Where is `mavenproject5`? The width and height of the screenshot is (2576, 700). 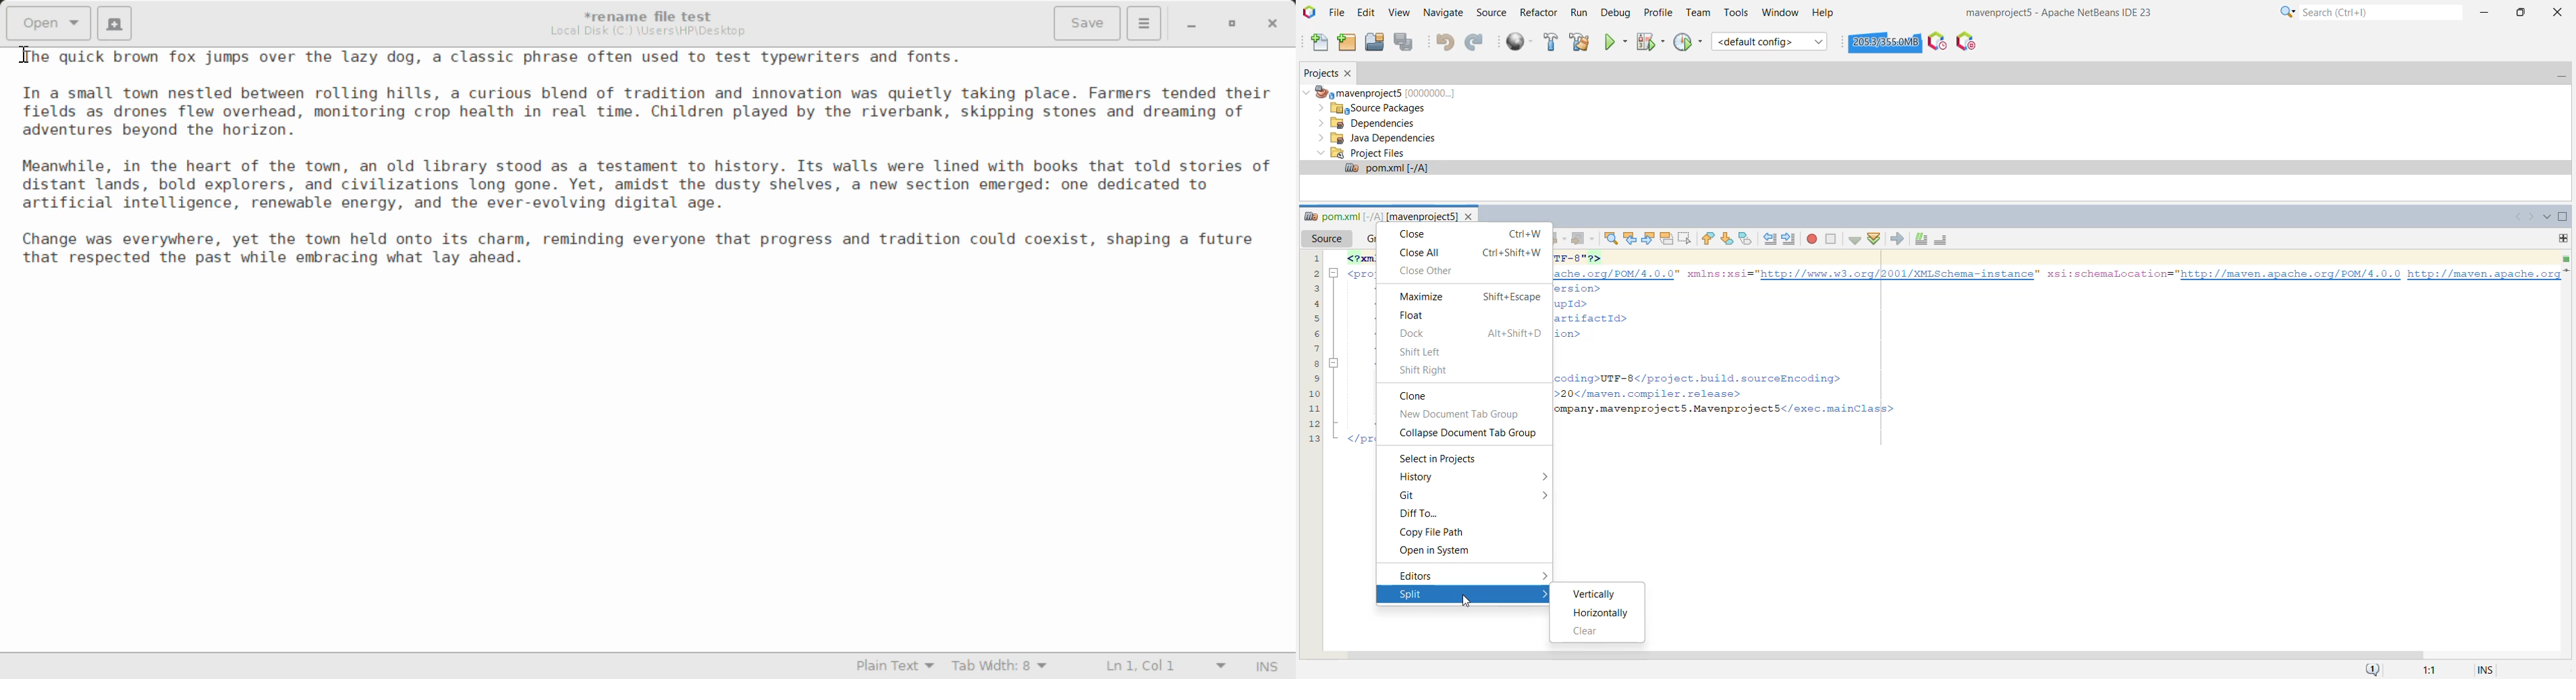
mavenproject5 is located at coordinates (1384, 91).